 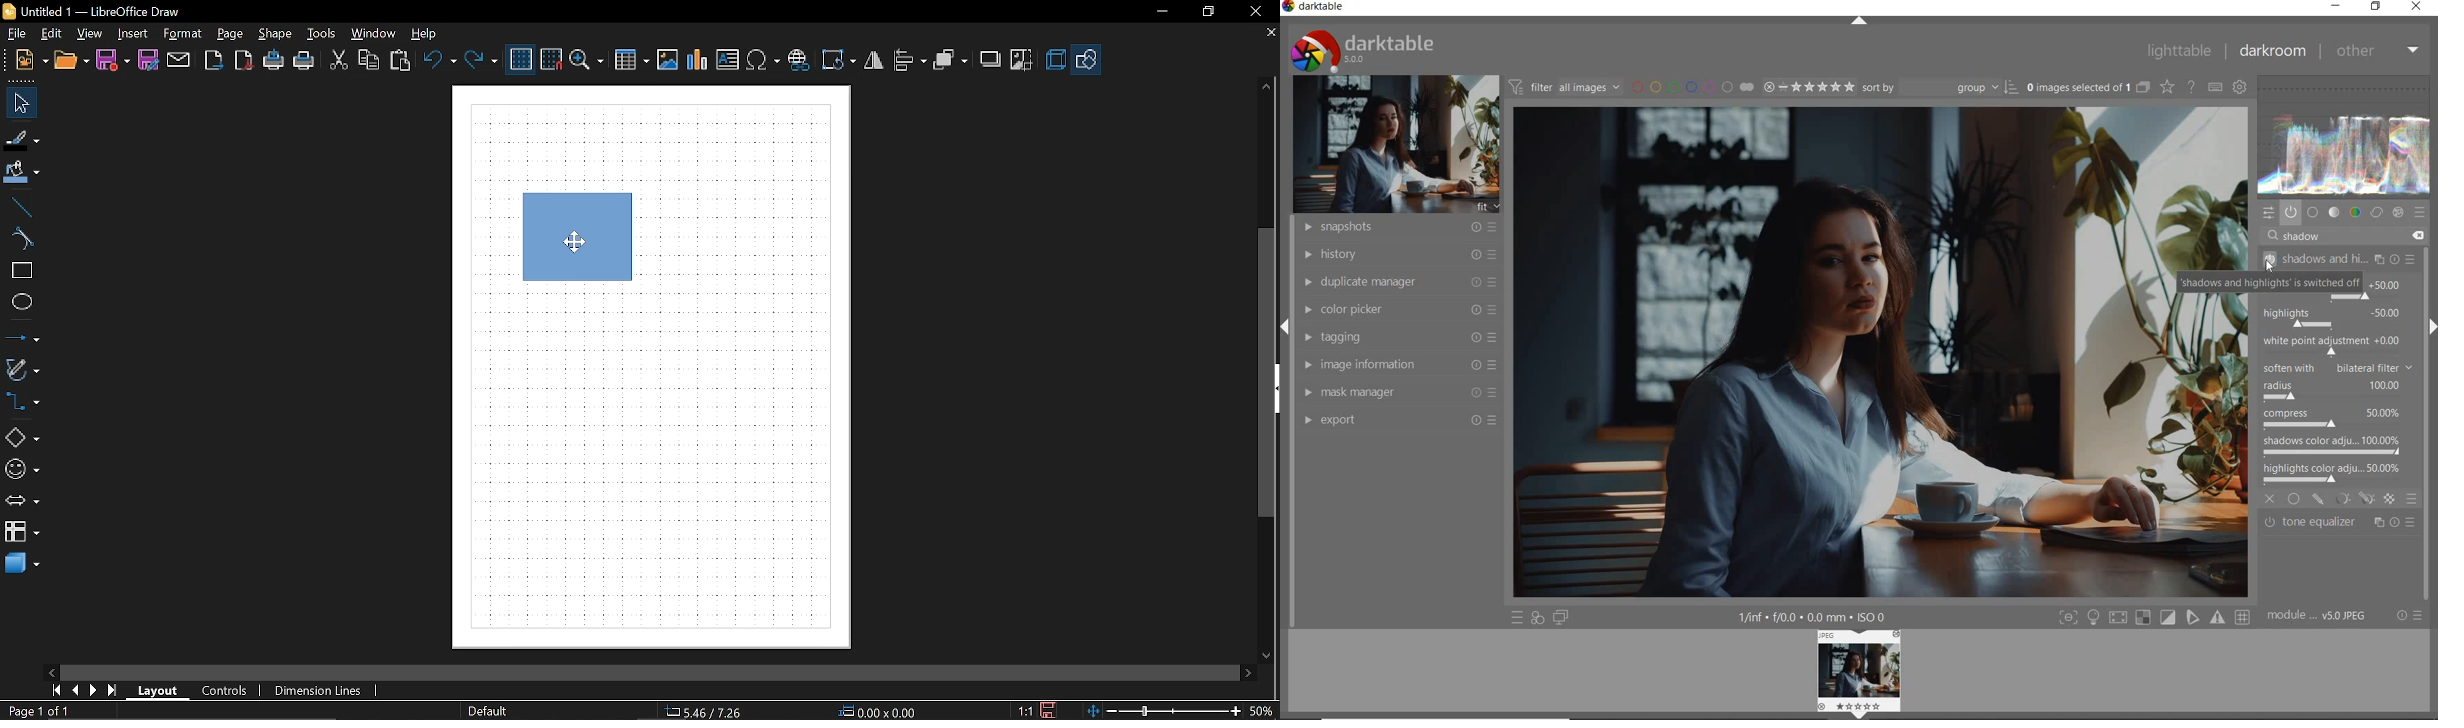 What do you see at coordinates (2241, 88) in the screenshot?
I see `show global preferences` at bounding box center [2241, 88].